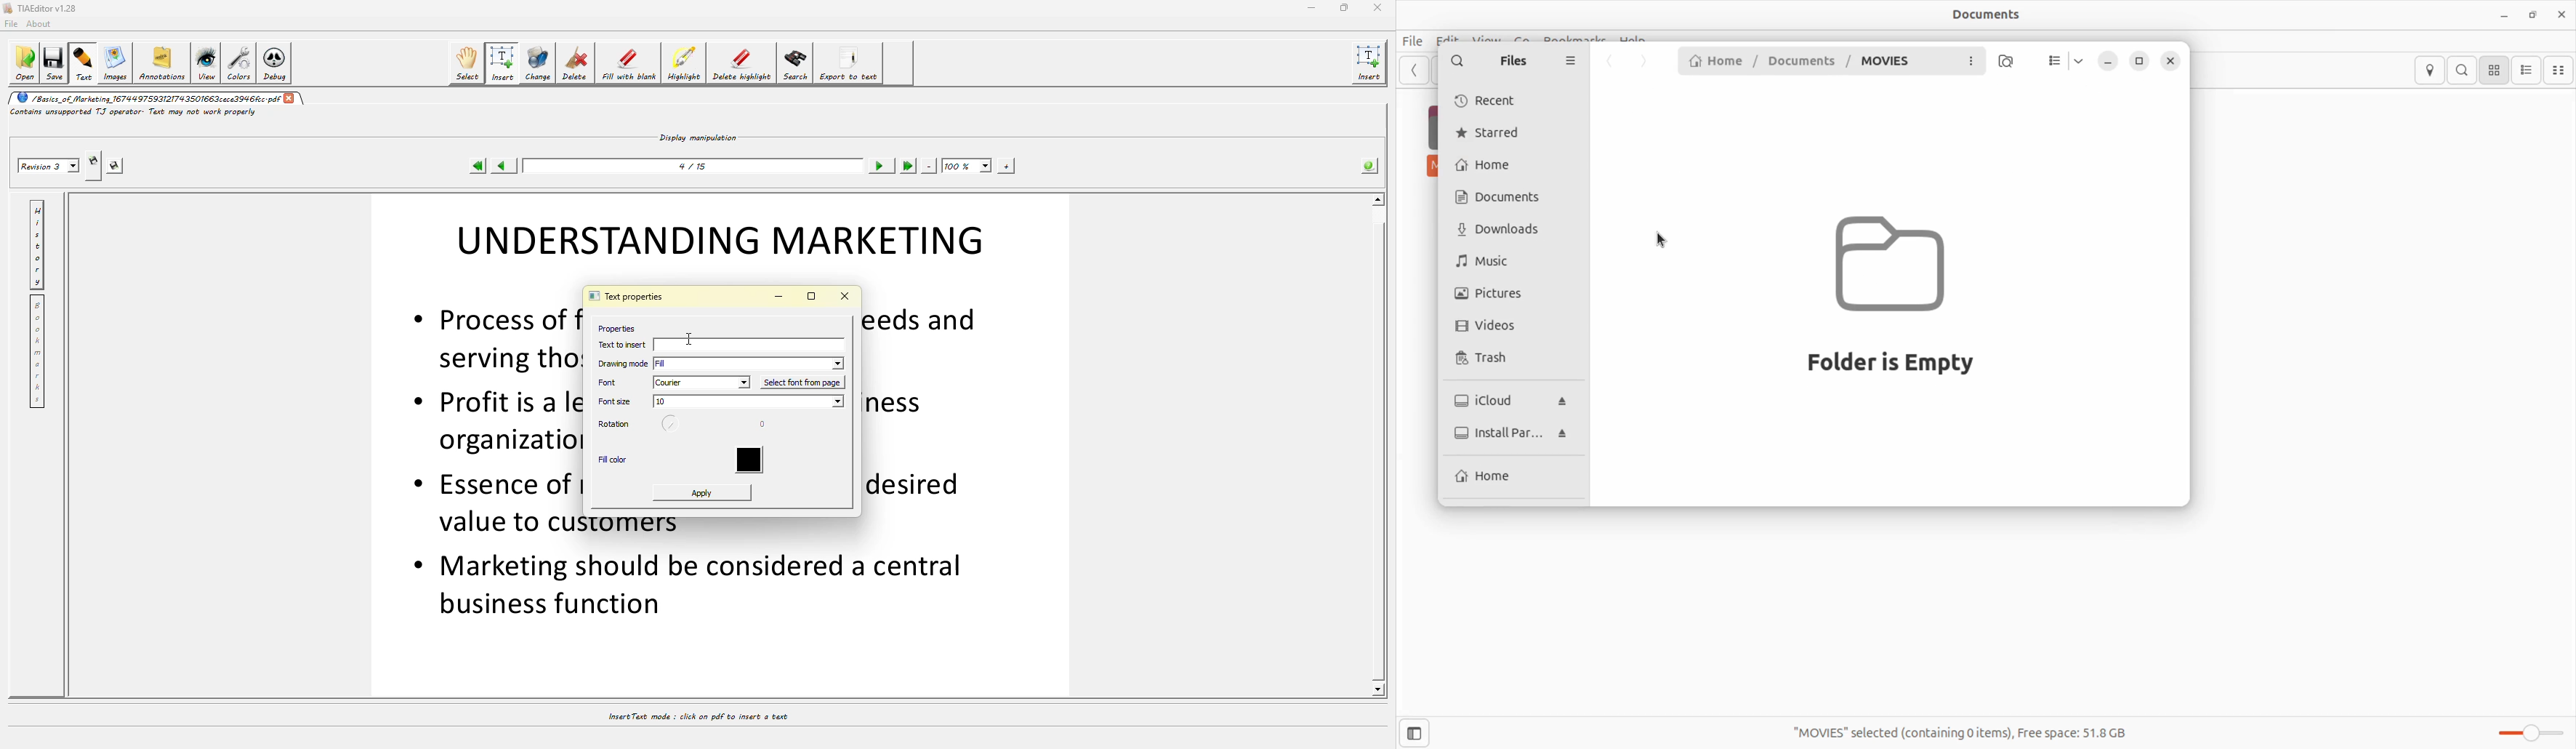 The image size is (2576, 756). I want to click on Home, so click(1487, 165).